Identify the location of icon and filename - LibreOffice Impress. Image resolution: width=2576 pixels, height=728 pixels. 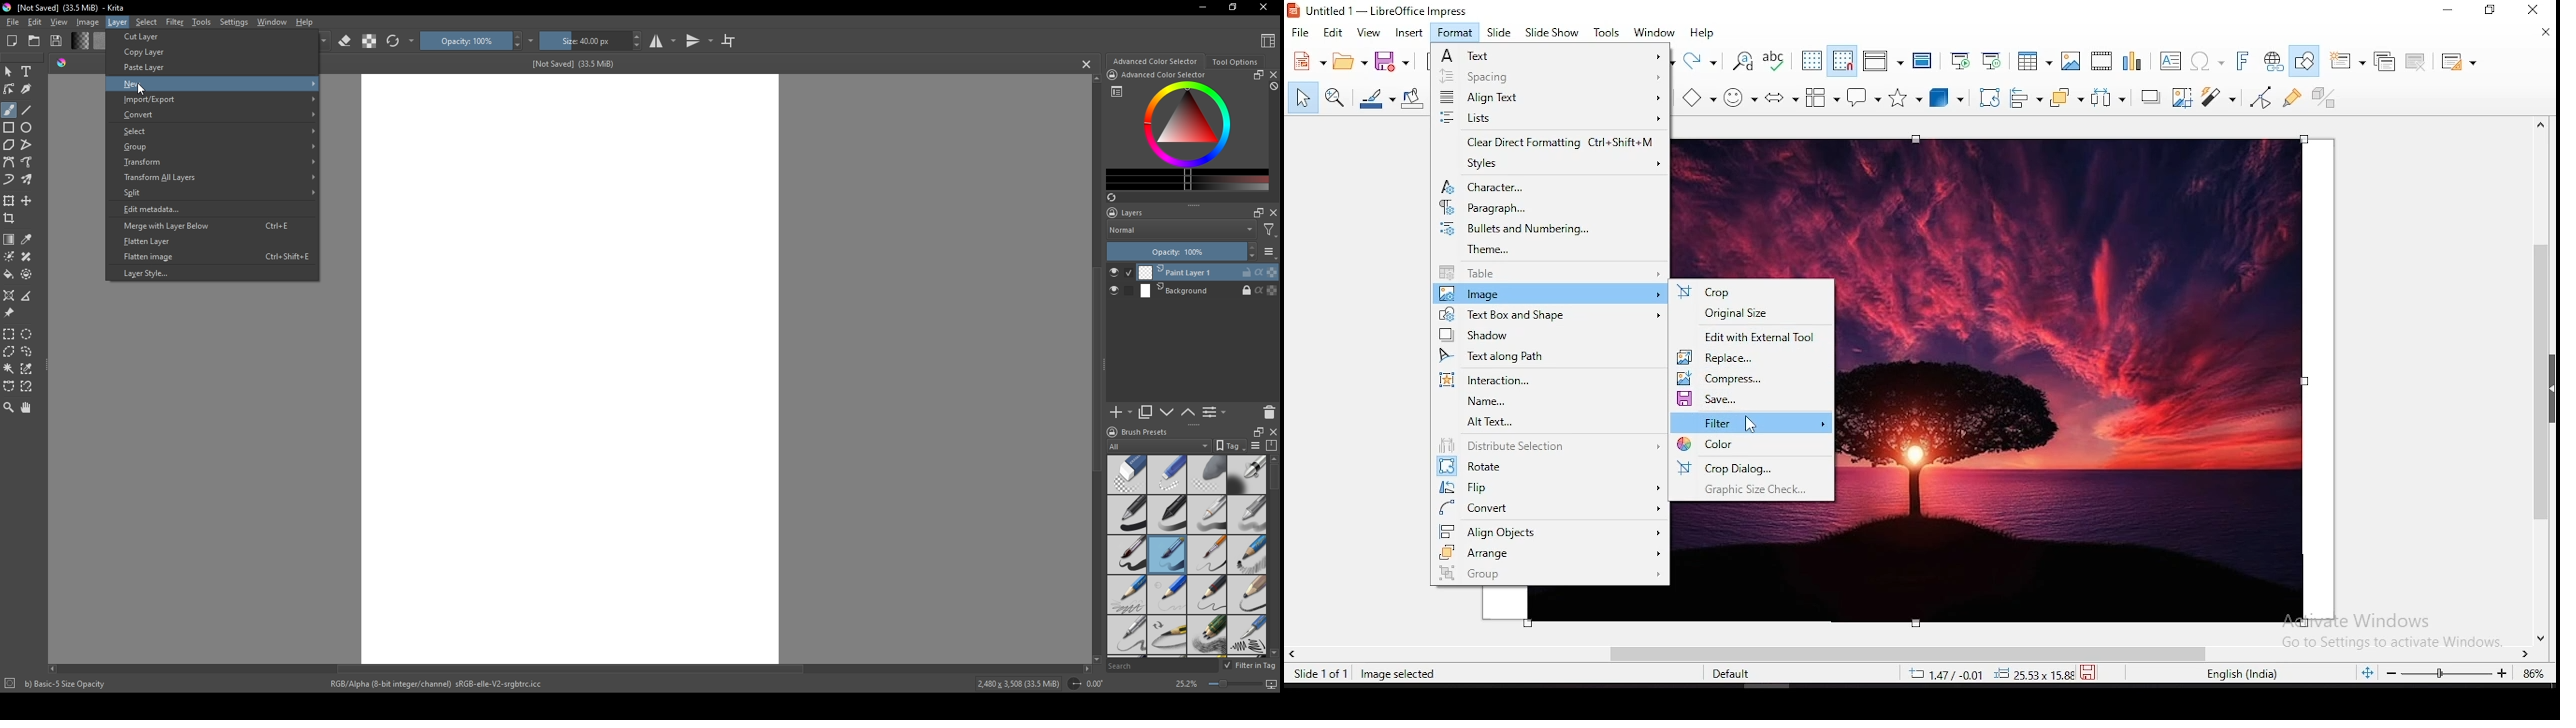
(1380, 11).